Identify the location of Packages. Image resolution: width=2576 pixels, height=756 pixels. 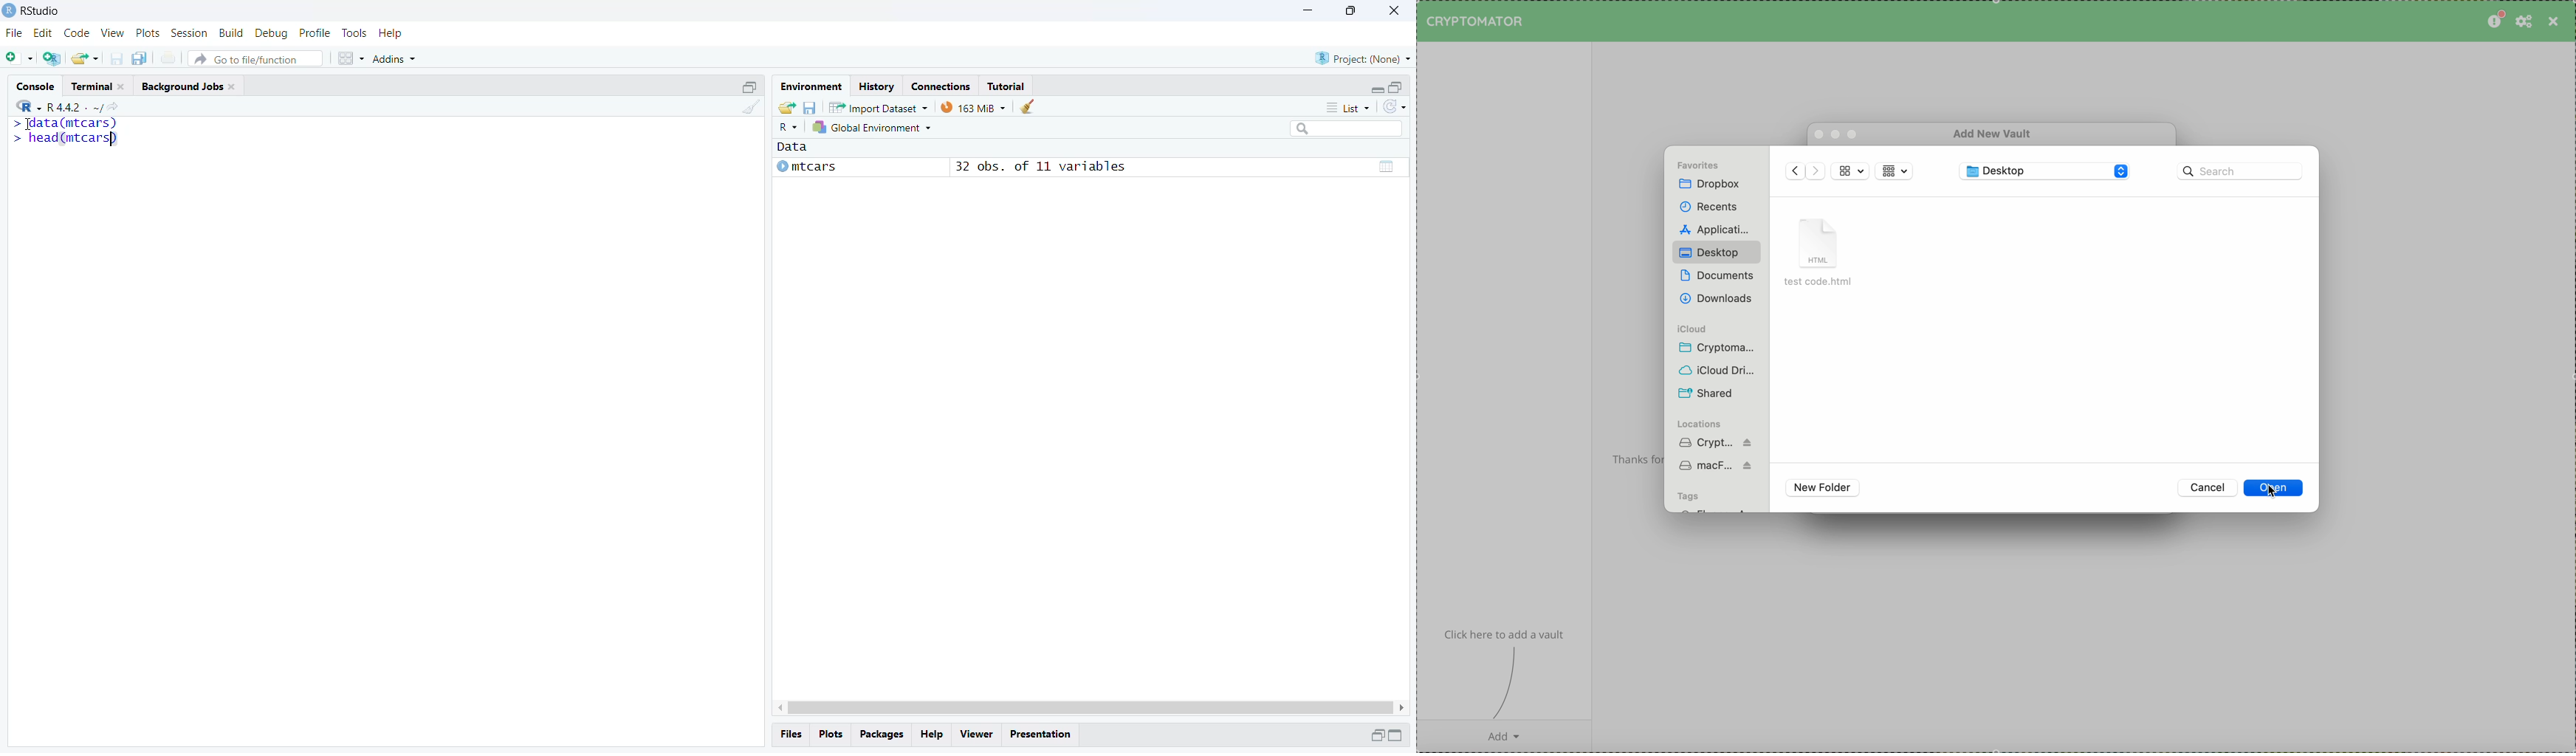
(884, 735).